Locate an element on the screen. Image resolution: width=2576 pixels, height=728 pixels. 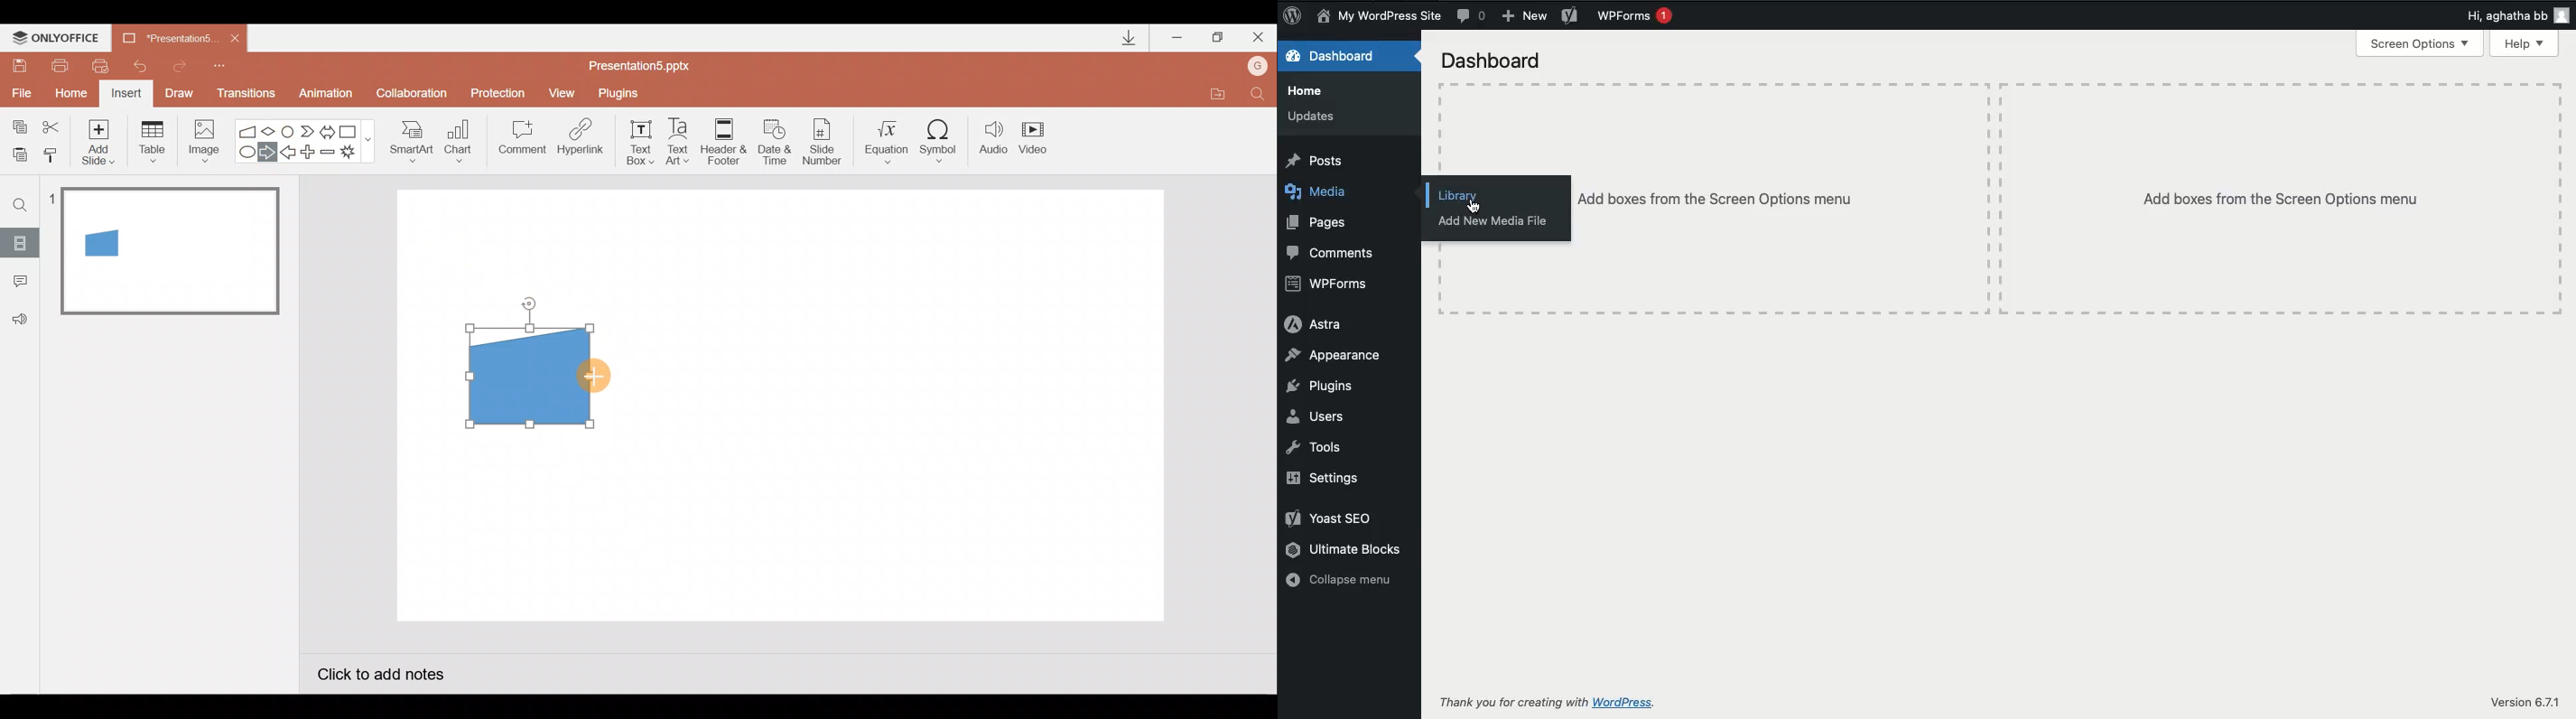
Plus is located at coordinates (310, 154).